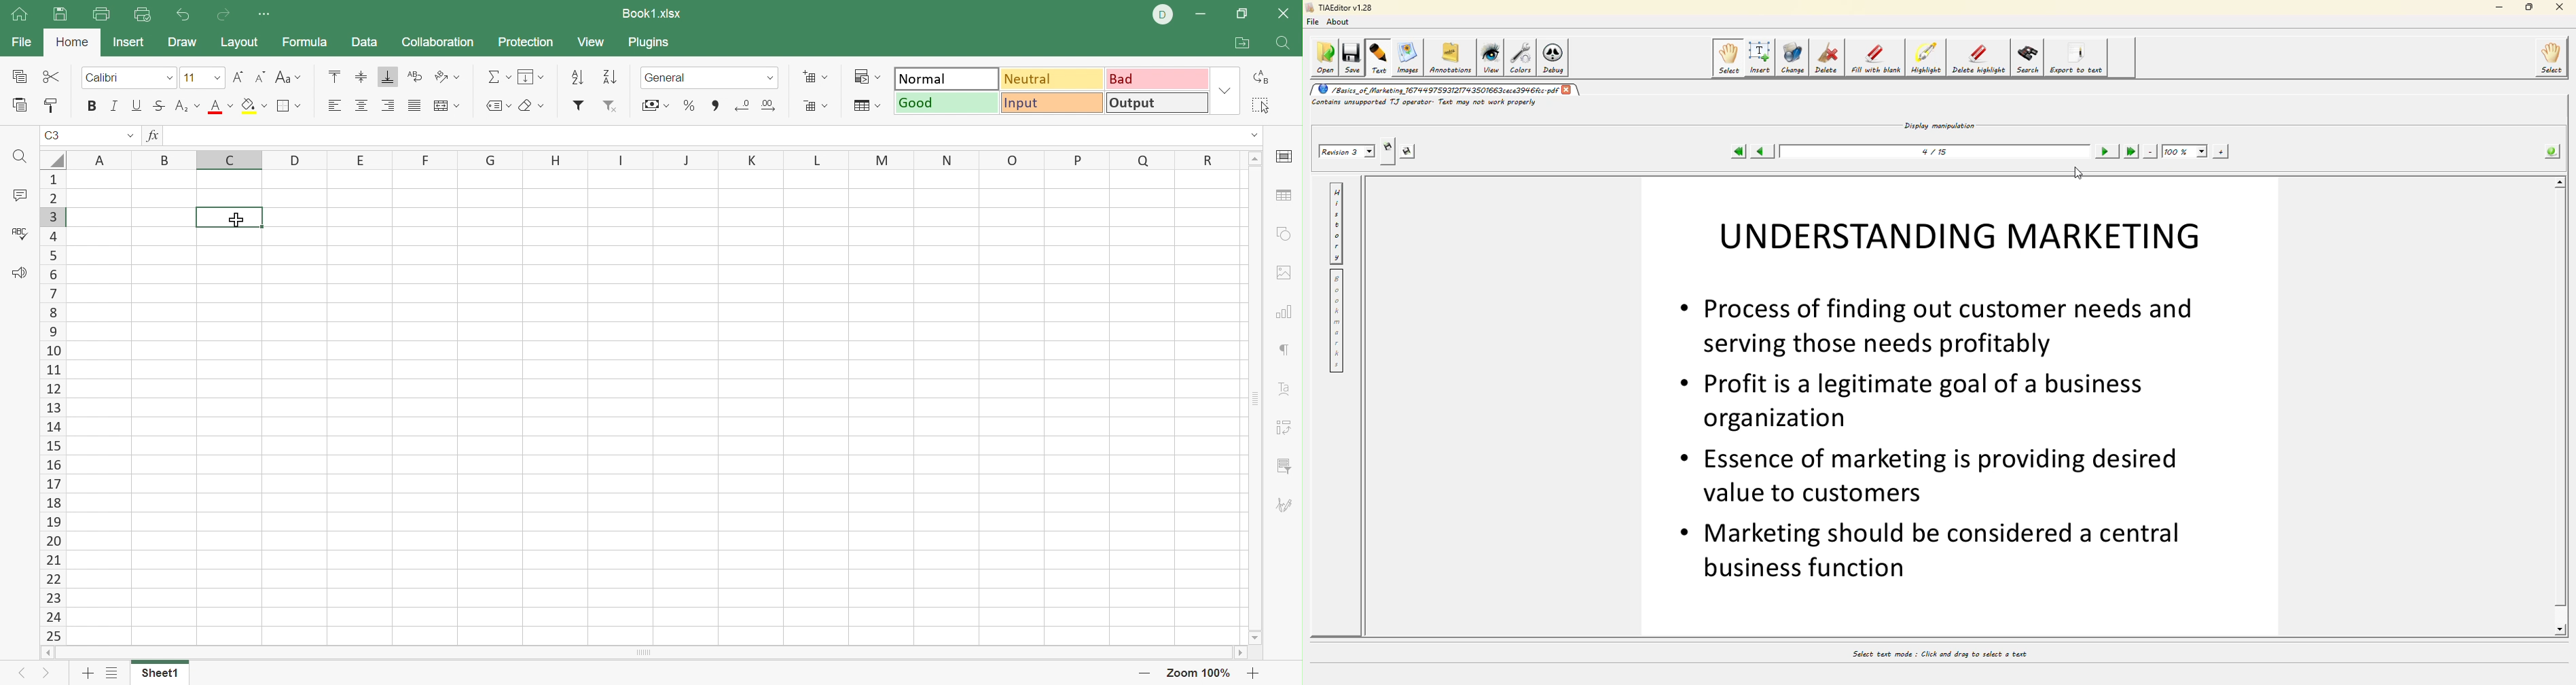 This screenshot has height=700, width=2576. What do you see at coordinates (2150, 151) in the screenshot?
I see `zoom out` at bounding box center [2150, 151].